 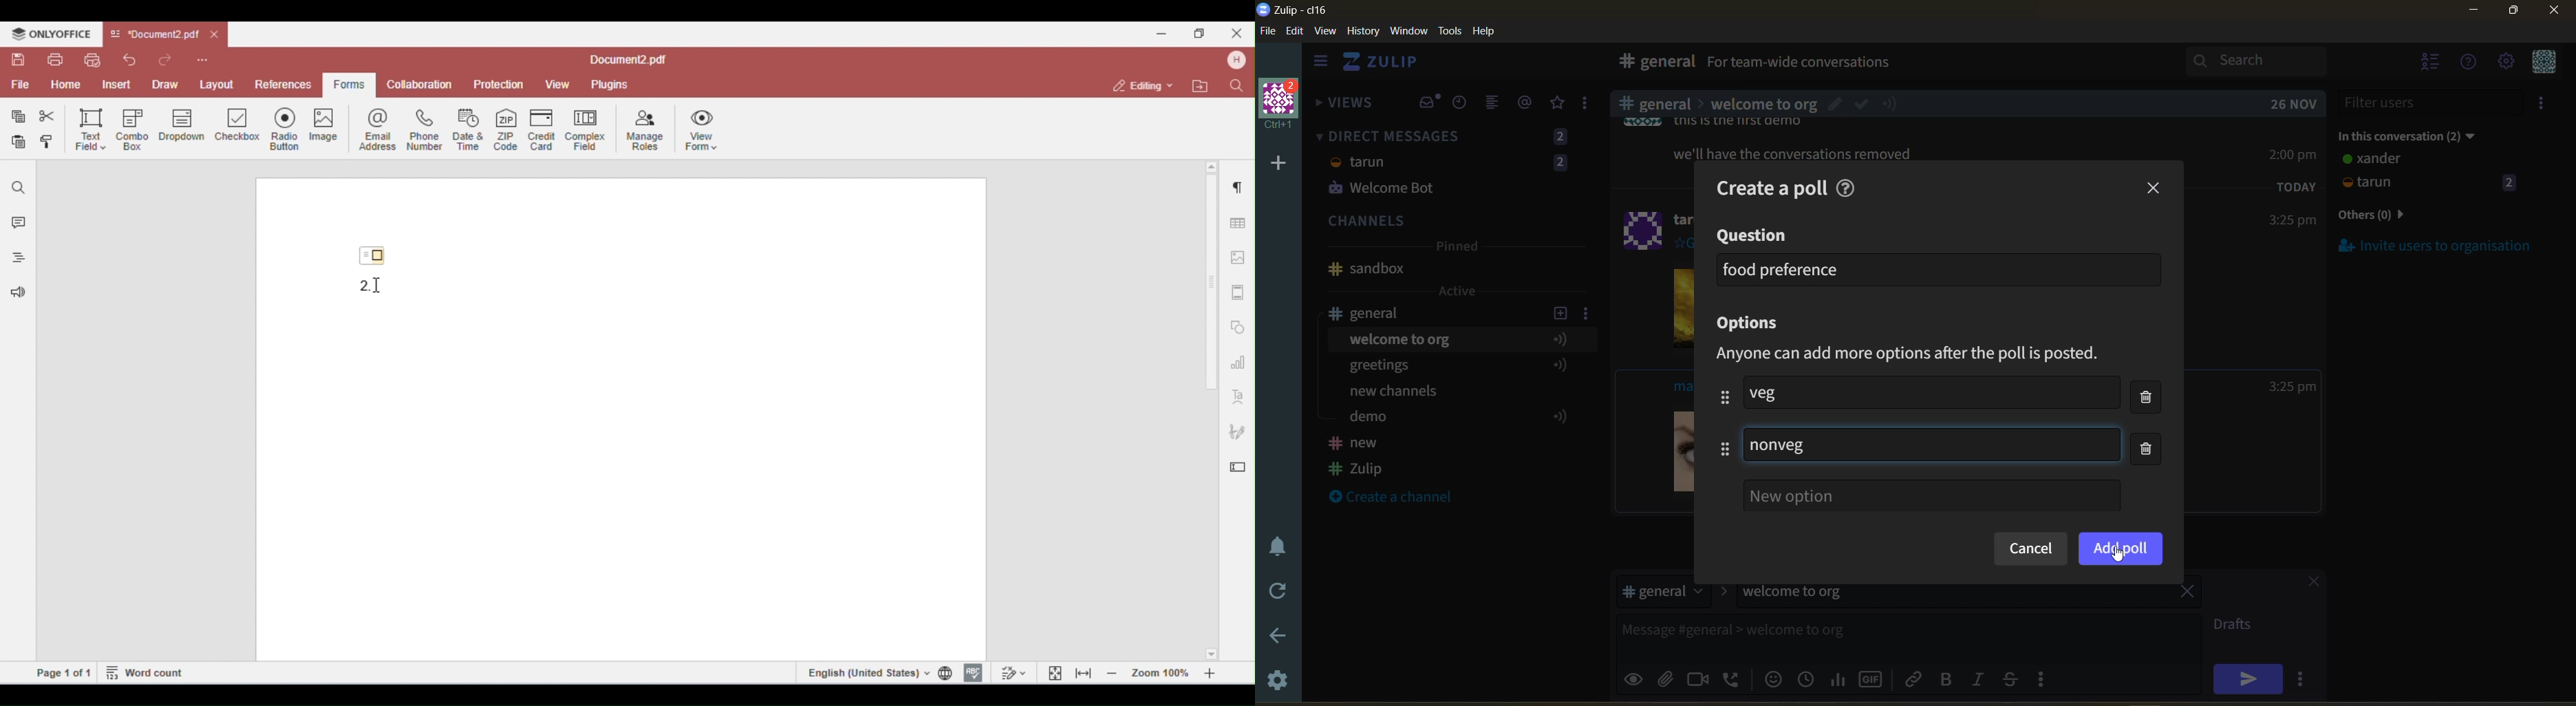 I want to click on cursor, so click(x=2118, y=555).